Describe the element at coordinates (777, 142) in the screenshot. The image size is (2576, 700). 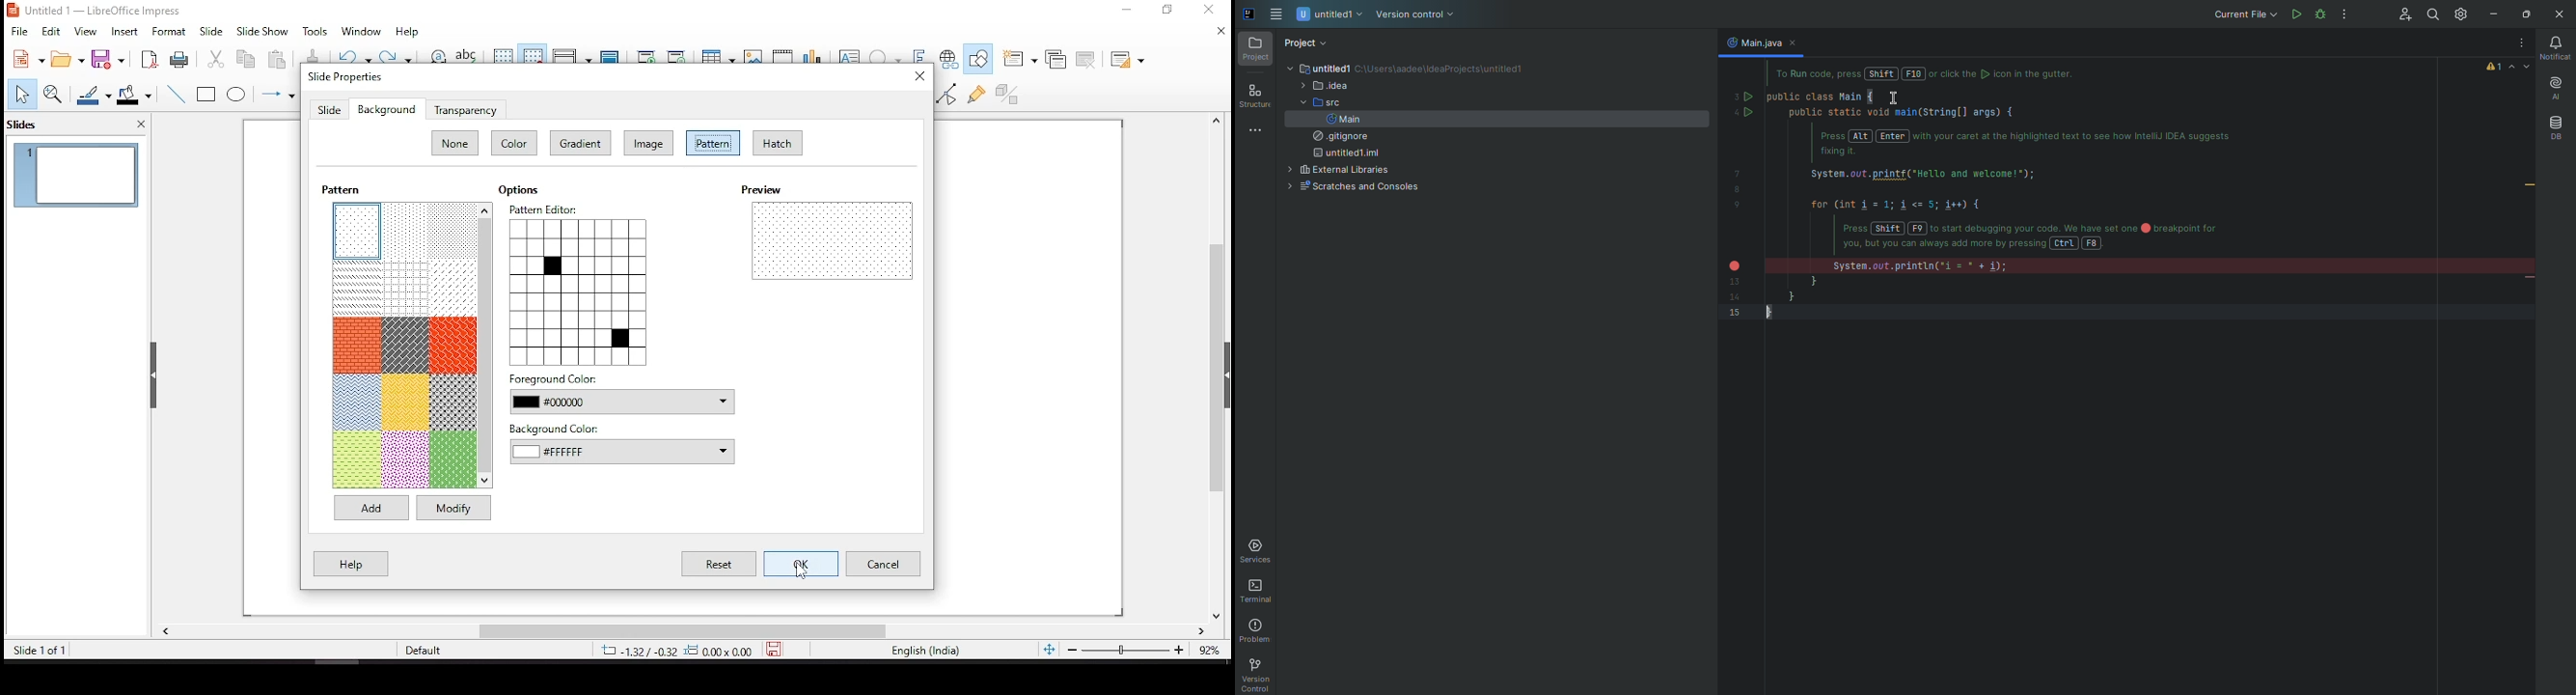
I see `h` at that location.